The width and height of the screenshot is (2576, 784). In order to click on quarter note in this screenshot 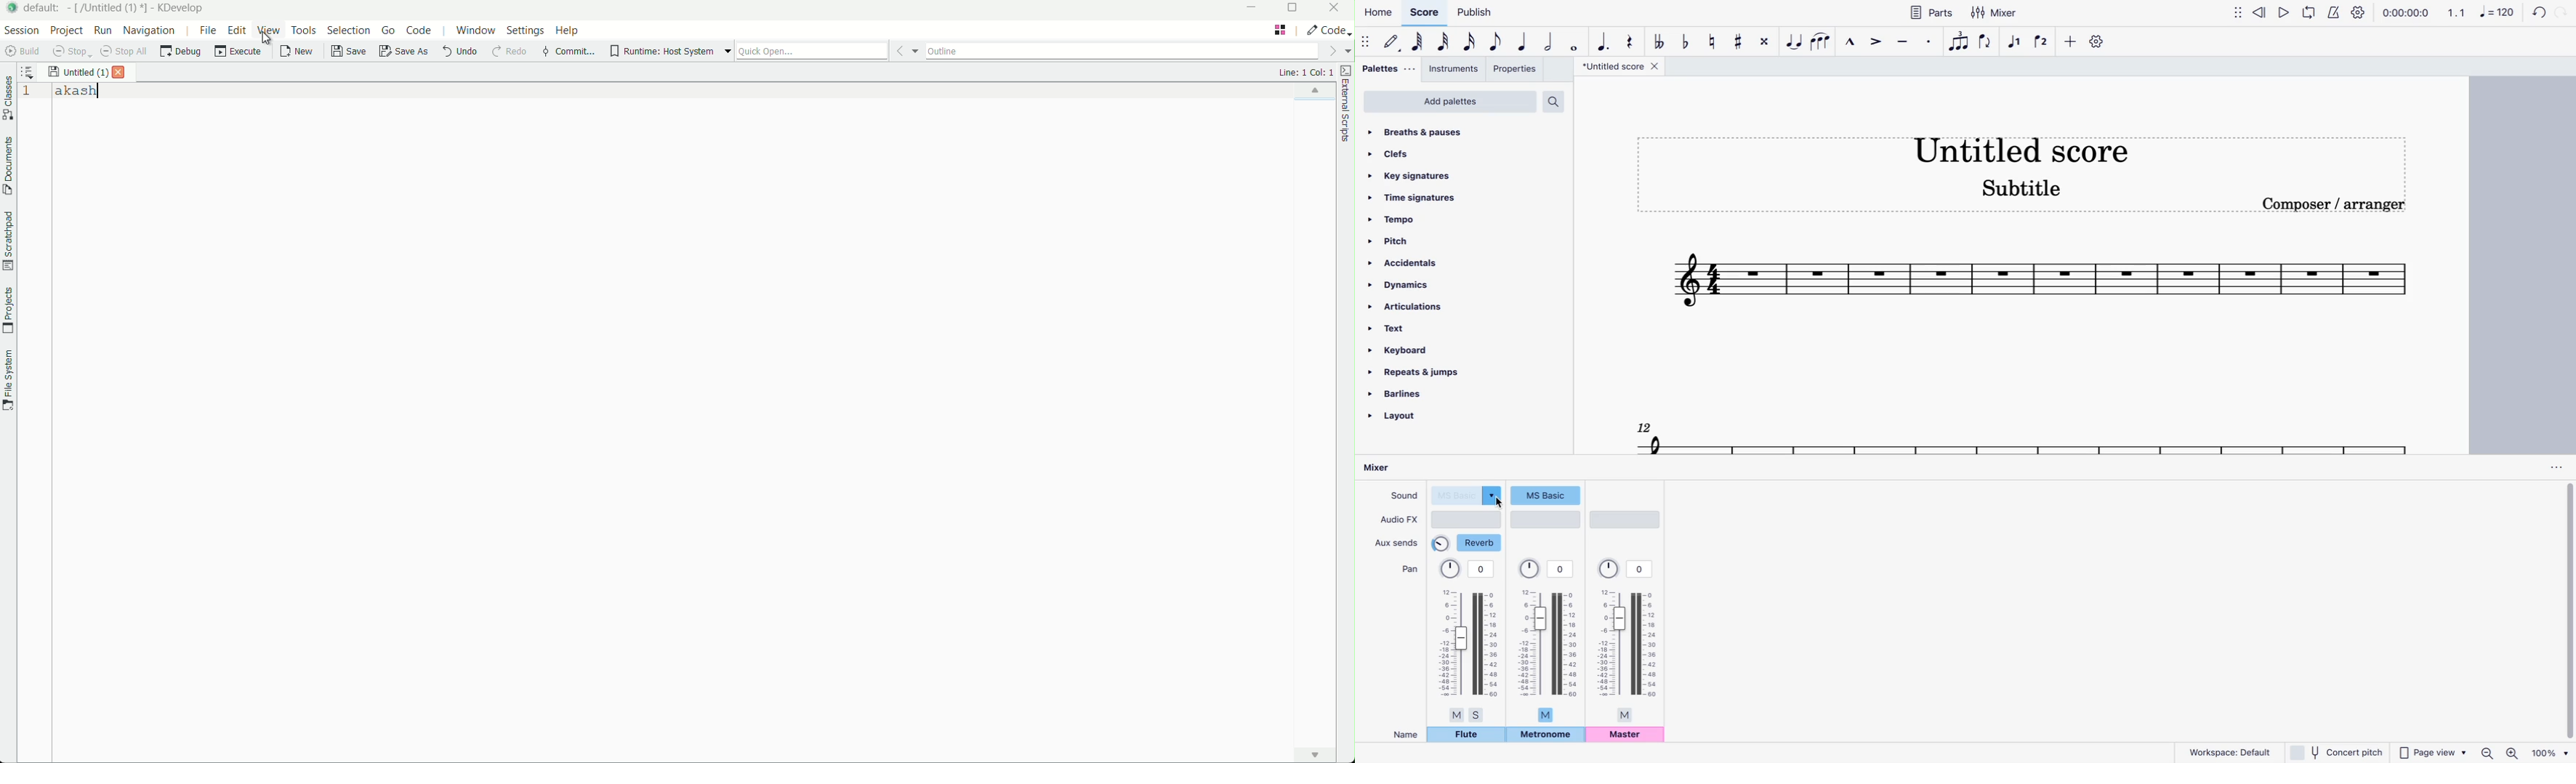, I will do `click(1524, 43)`.